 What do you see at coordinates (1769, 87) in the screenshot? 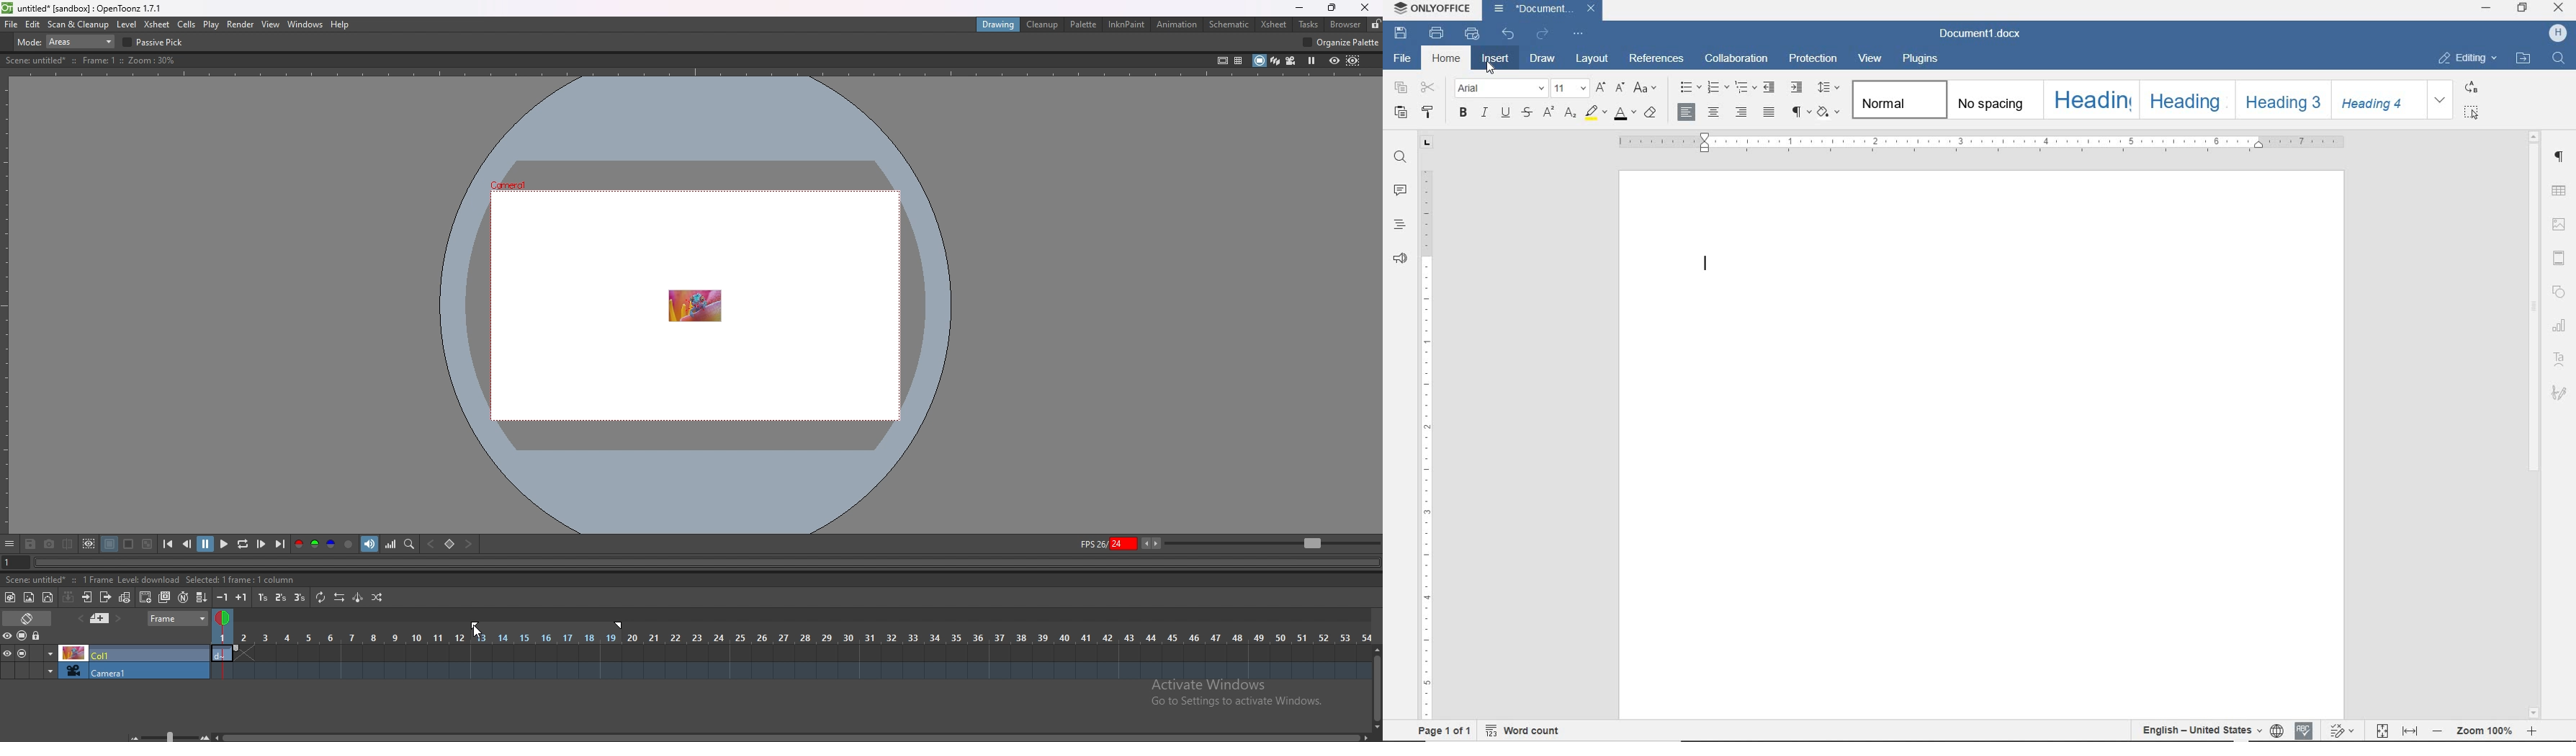
I see `decrease indent` at bounding box center [1769, 87].